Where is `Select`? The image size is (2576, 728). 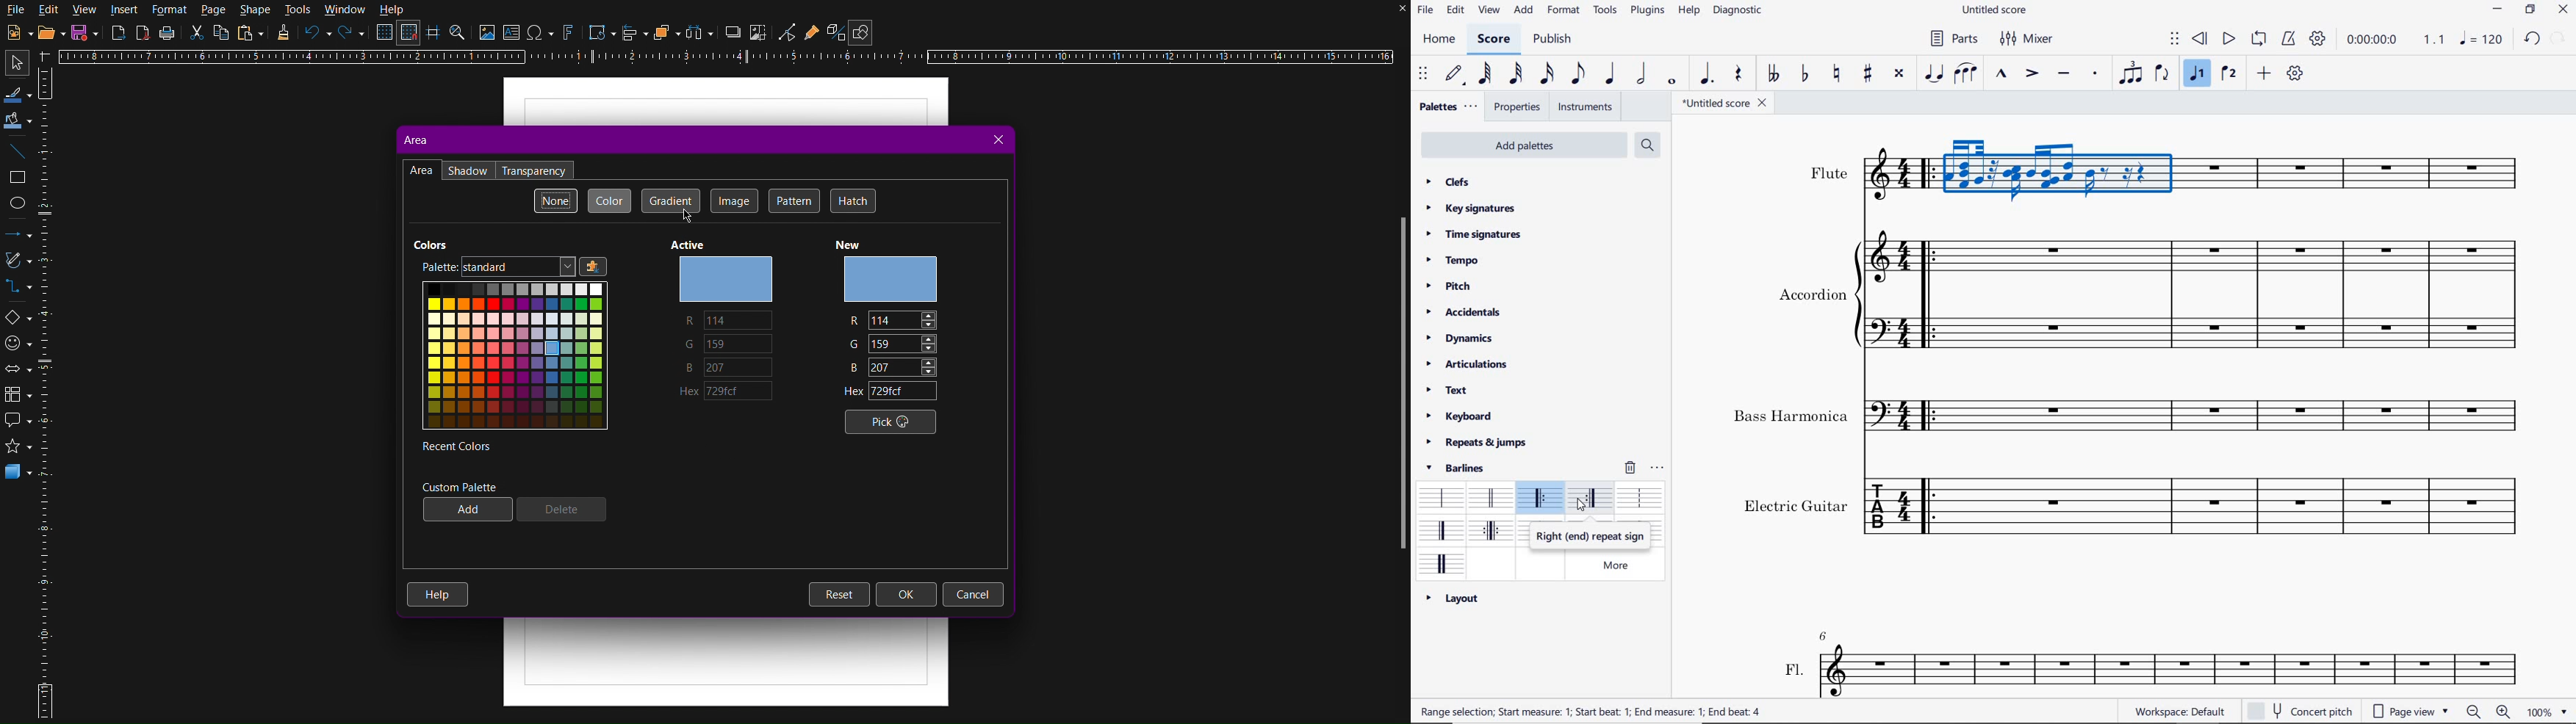
Select is located at coordinates (13, 63).